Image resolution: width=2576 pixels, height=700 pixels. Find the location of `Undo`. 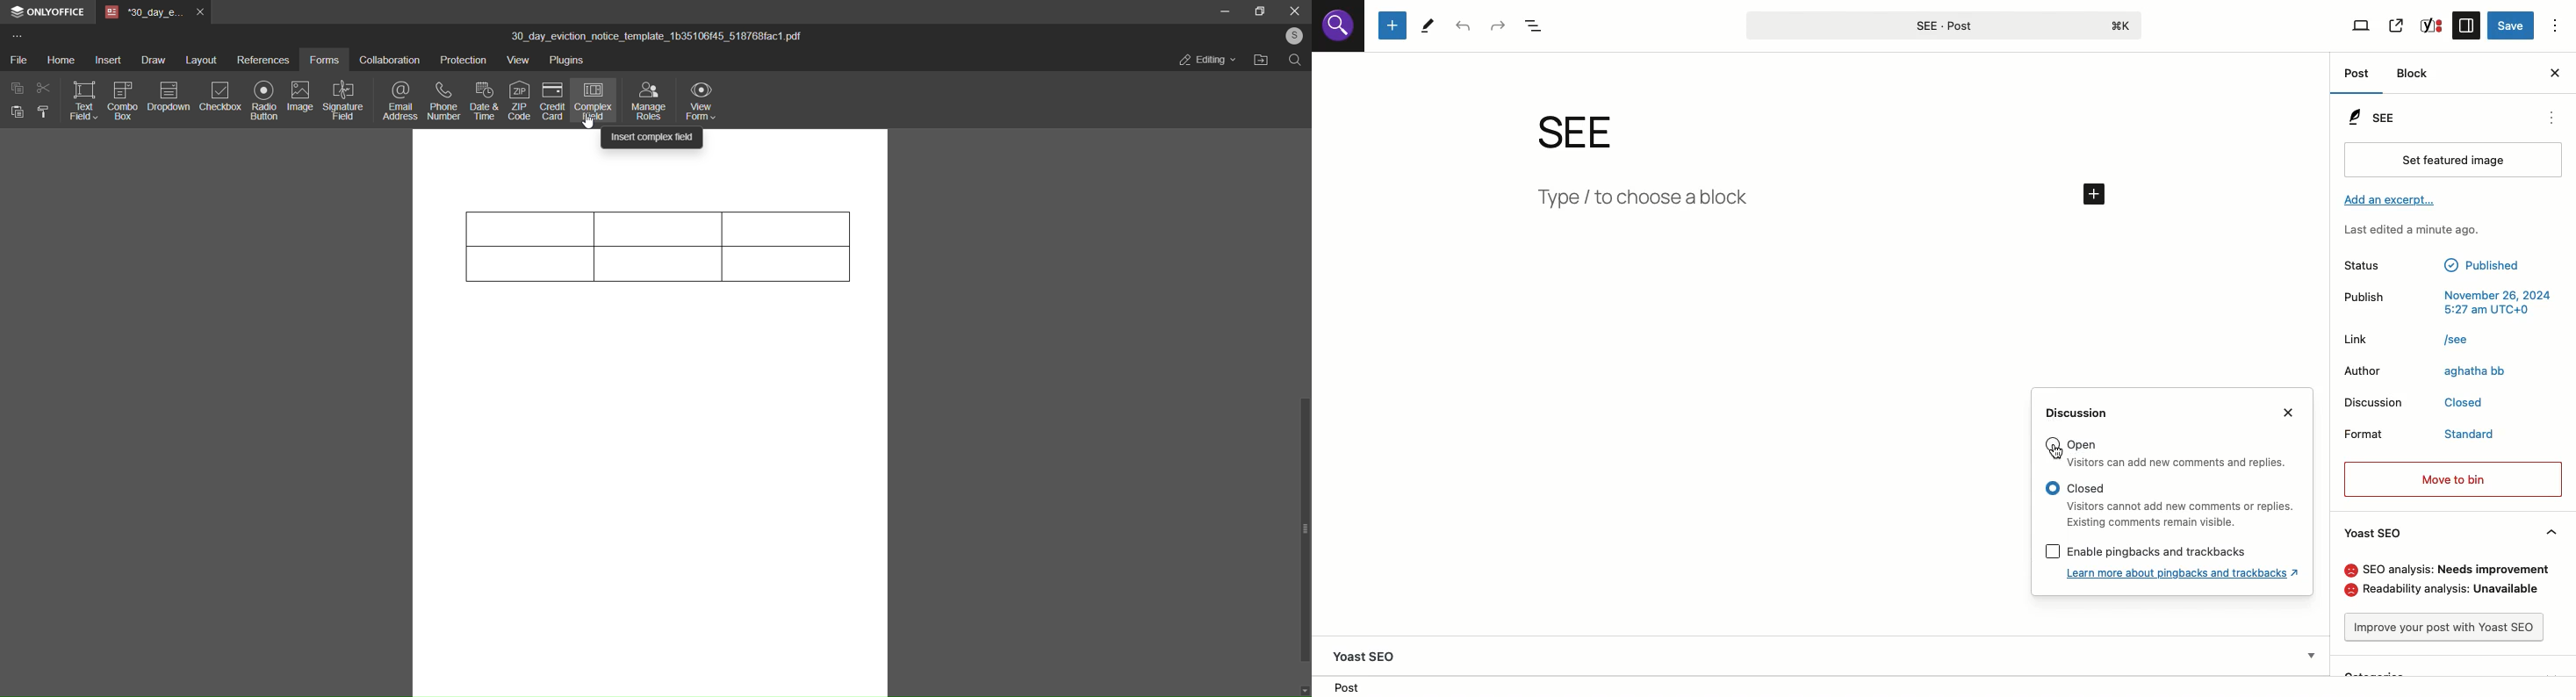

Undo is located at coordinates (1464, 26).